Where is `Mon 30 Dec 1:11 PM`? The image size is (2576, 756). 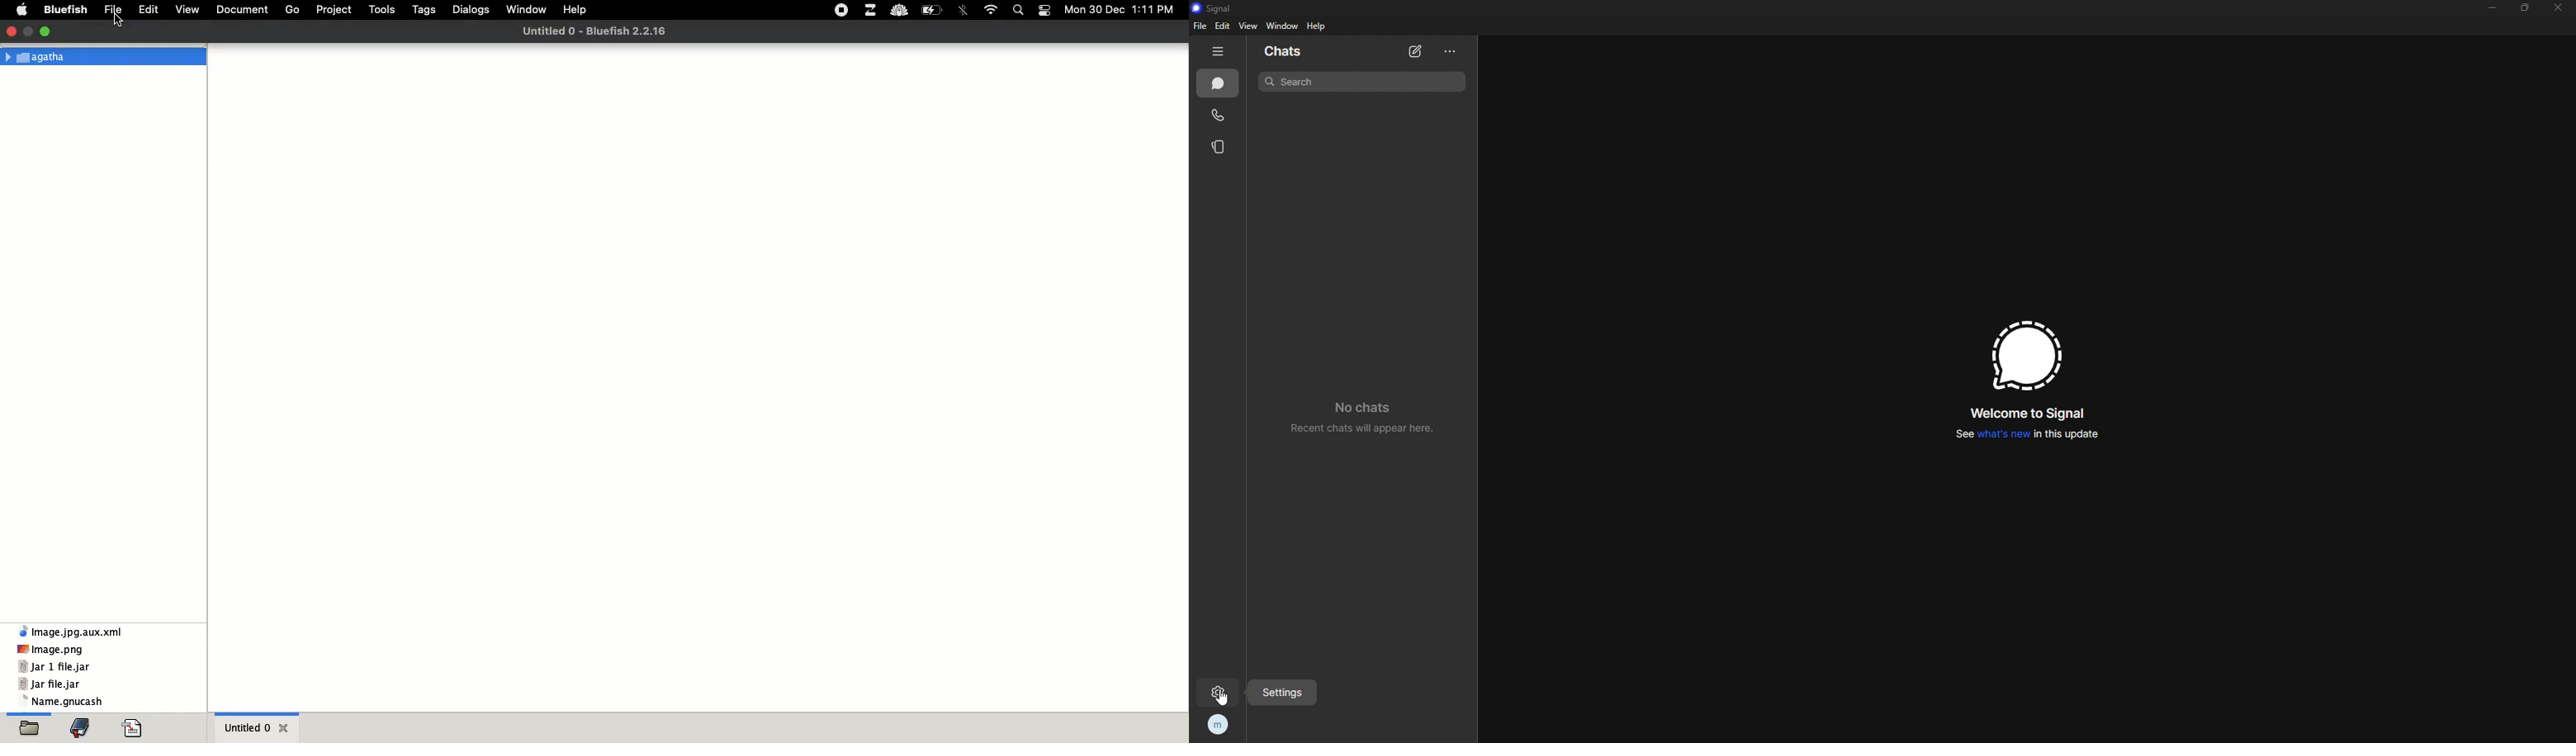 Mon 30 Dec 1:11 PM is located at coordinates (1120, 8).